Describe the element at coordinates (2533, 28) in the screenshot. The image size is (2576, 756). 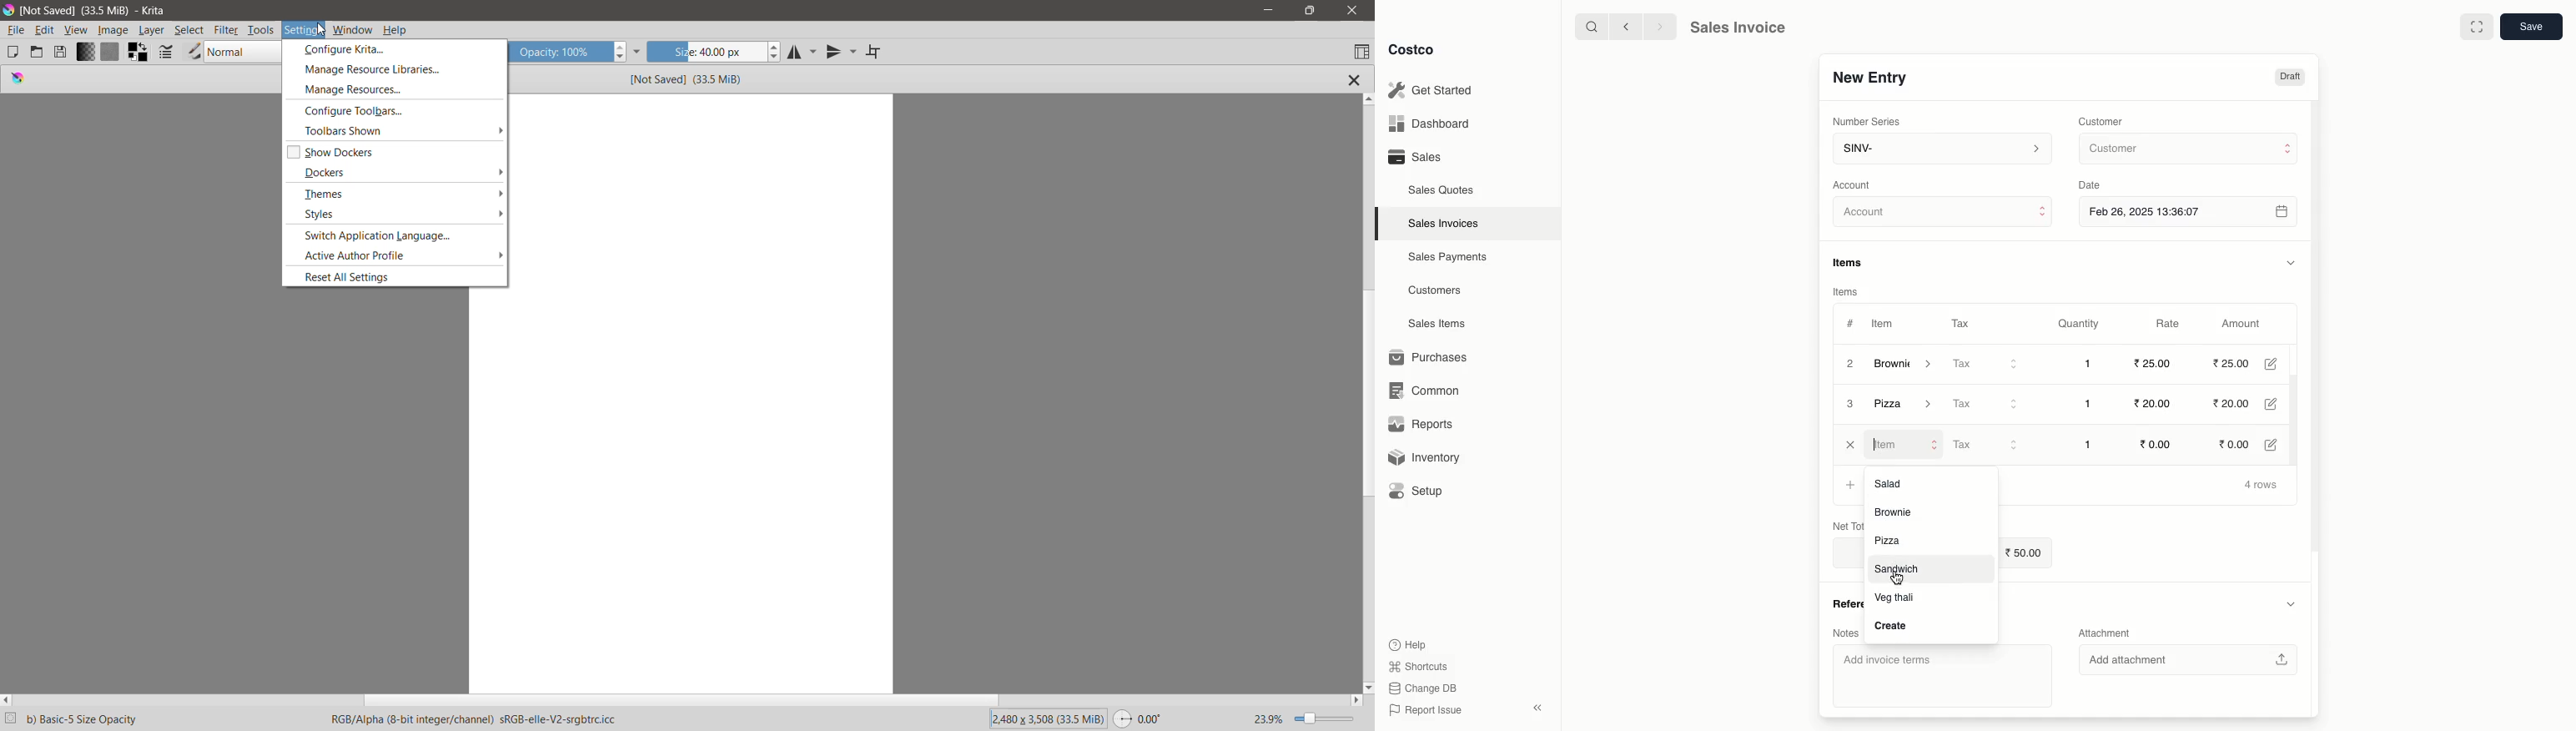
I see `Save` at that location.